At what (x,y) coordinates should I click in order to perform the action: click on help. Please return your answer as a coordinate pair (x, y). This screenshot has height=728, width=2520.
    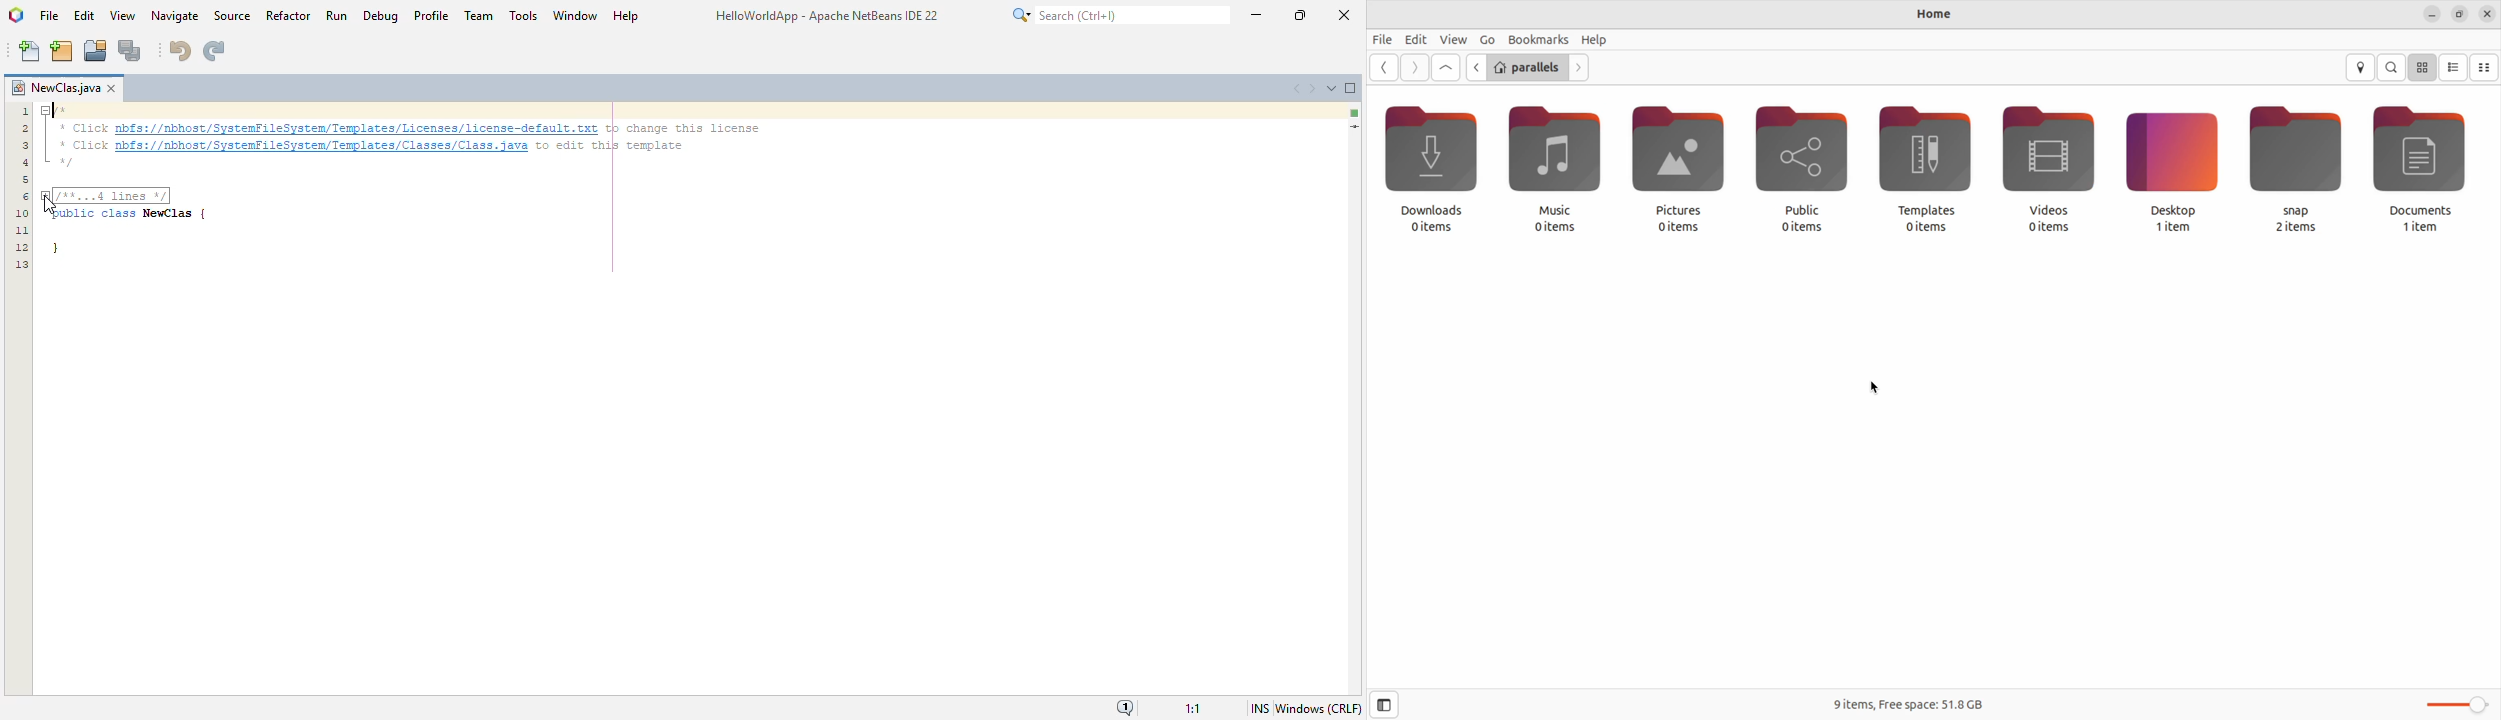
    Looking at the image, I should click on (1596, 40).